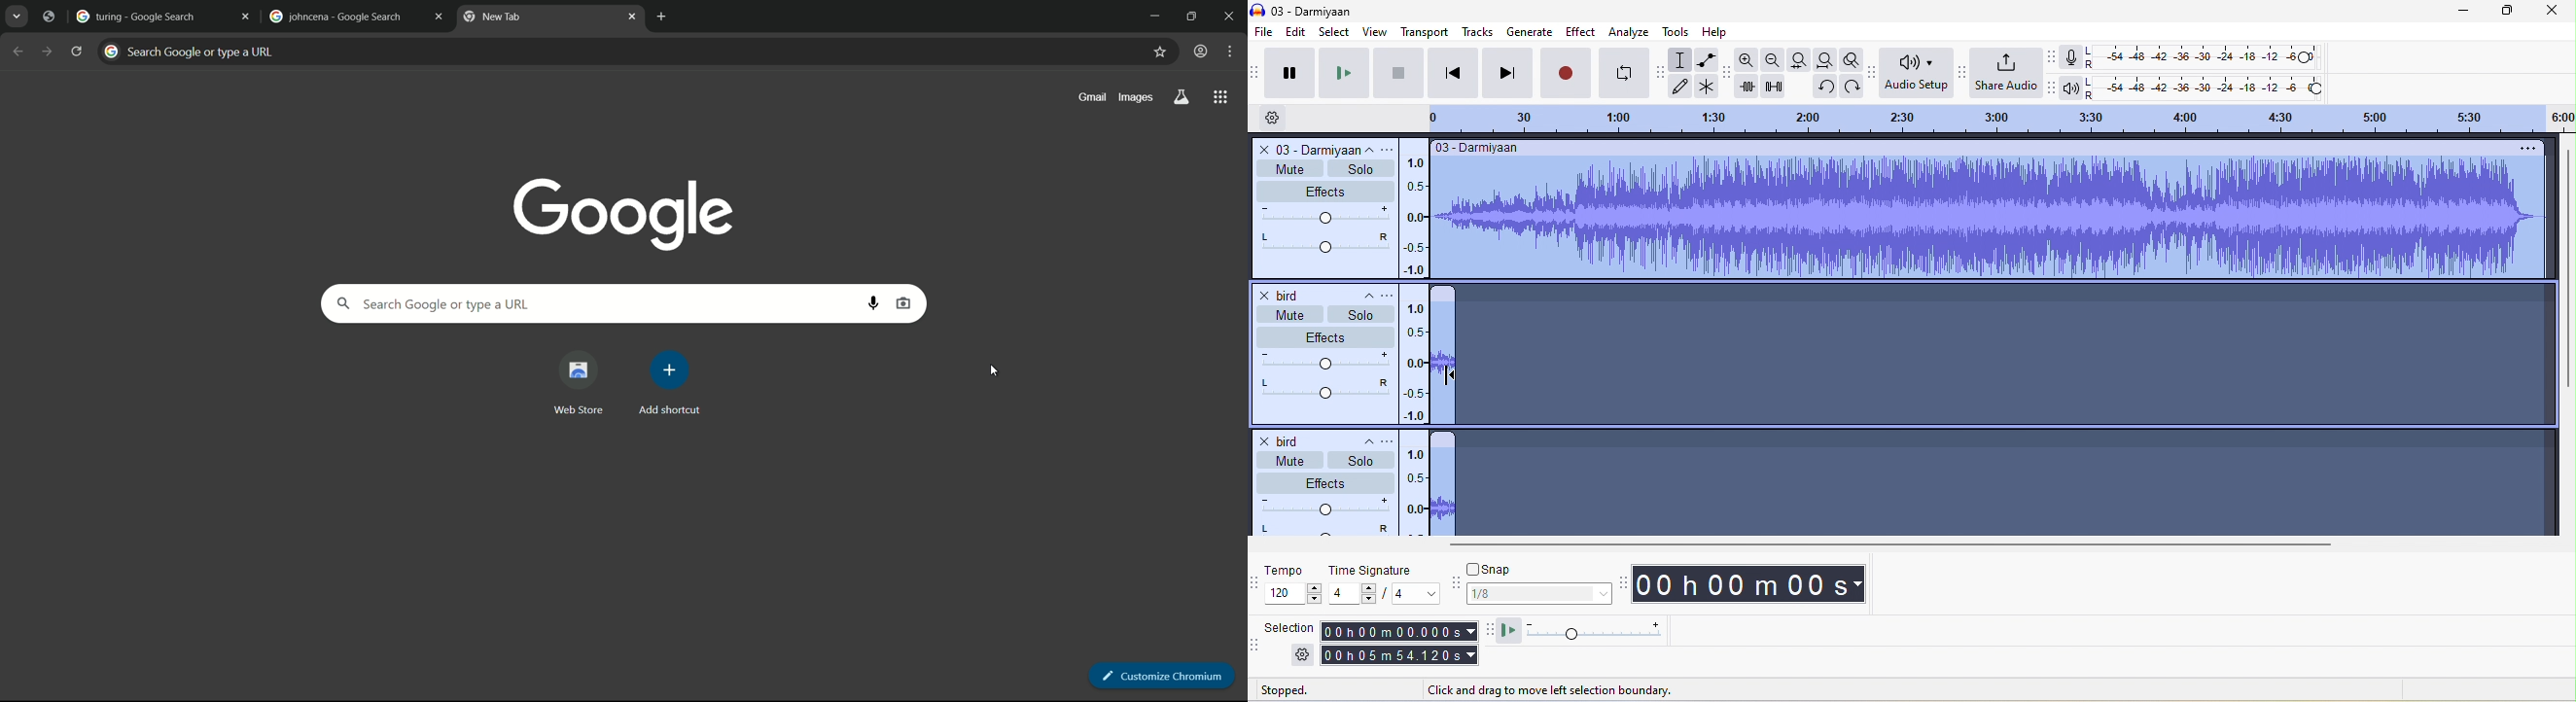  What do you see at coordinates (1393, 294) in the screenshot?
I see `open menu` at bounding box center [1393, 294].